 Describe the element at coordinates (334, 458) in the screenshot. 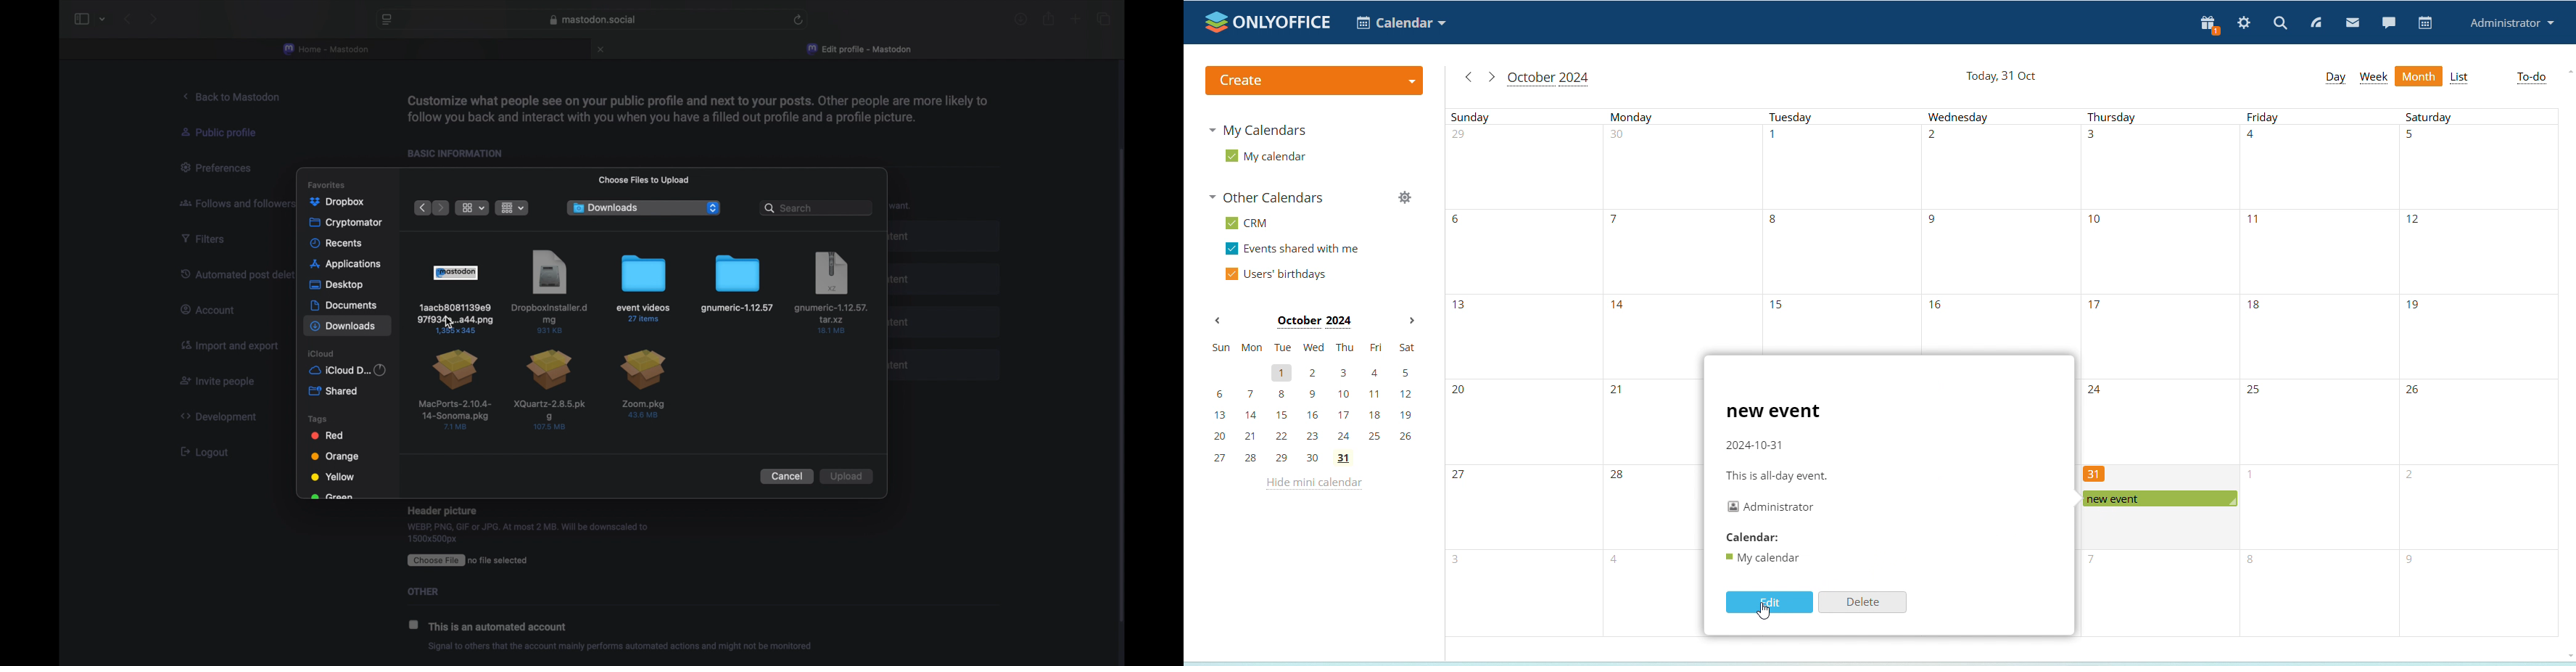

I see `orange` at that location.